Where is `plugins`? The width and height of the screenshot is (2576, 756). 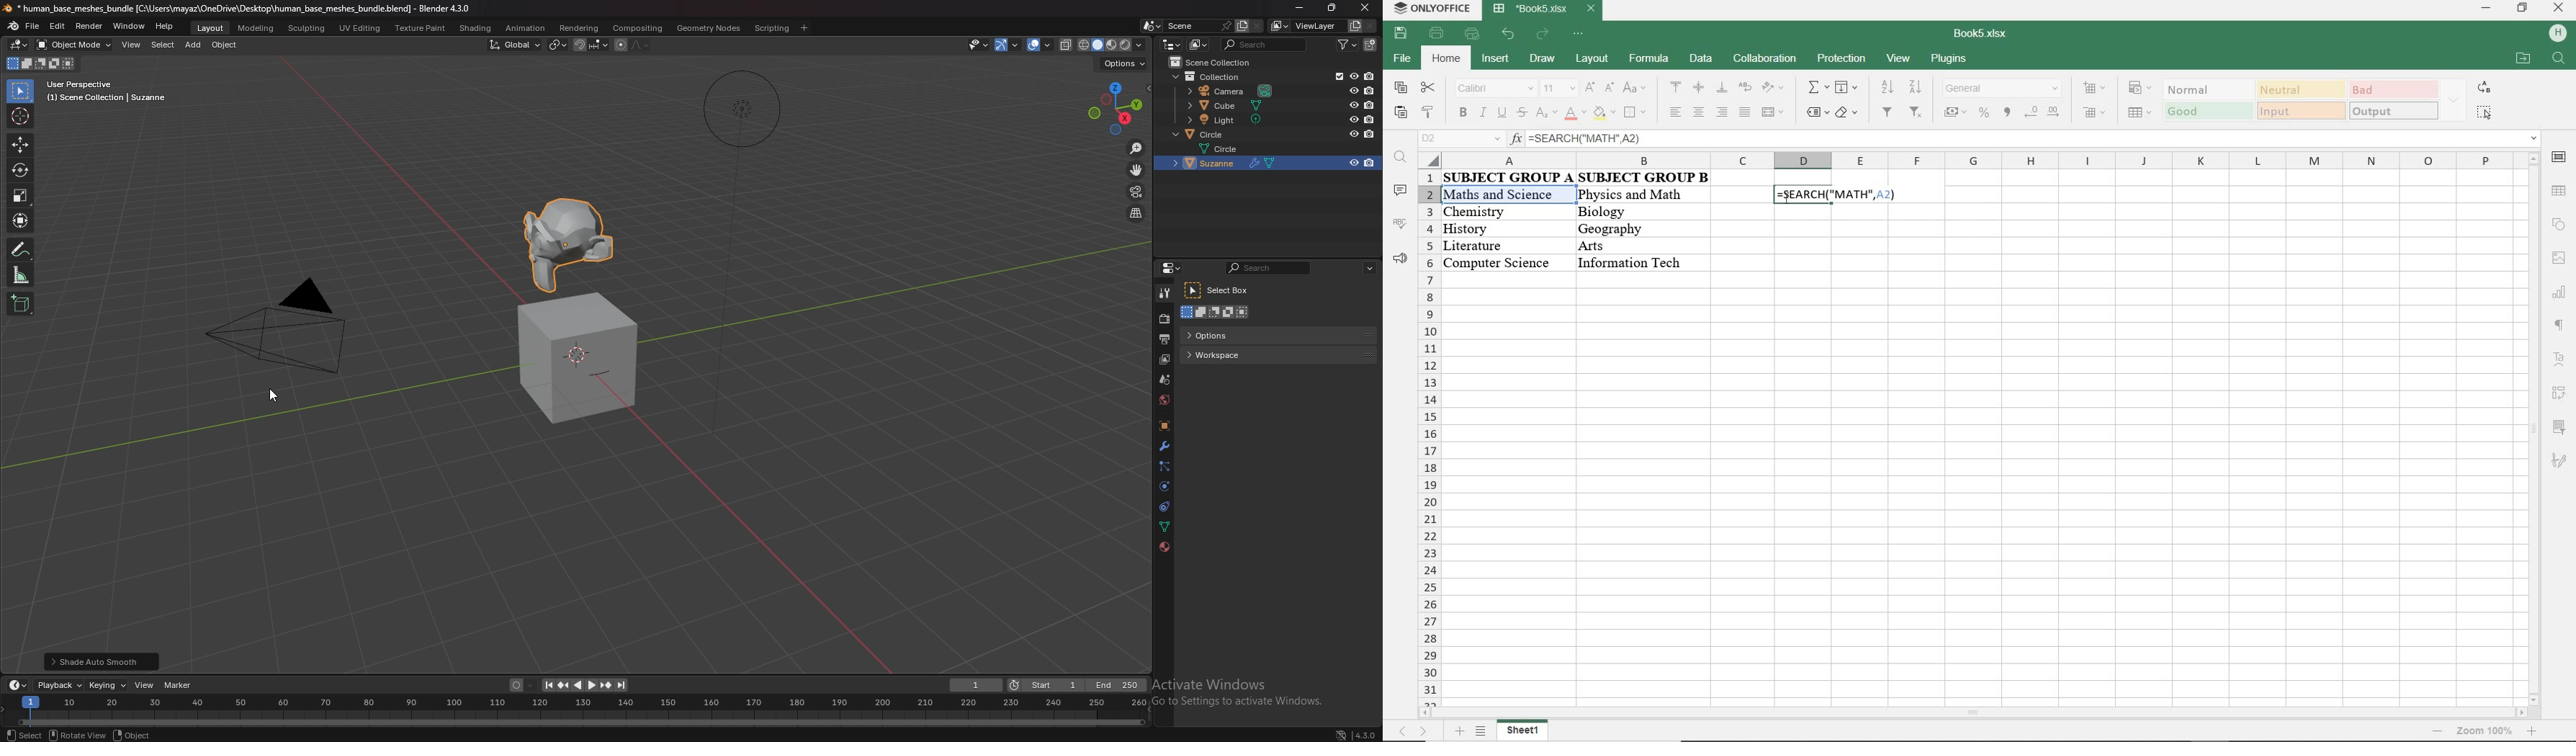
plugins is located at coordinates (1948, 60).